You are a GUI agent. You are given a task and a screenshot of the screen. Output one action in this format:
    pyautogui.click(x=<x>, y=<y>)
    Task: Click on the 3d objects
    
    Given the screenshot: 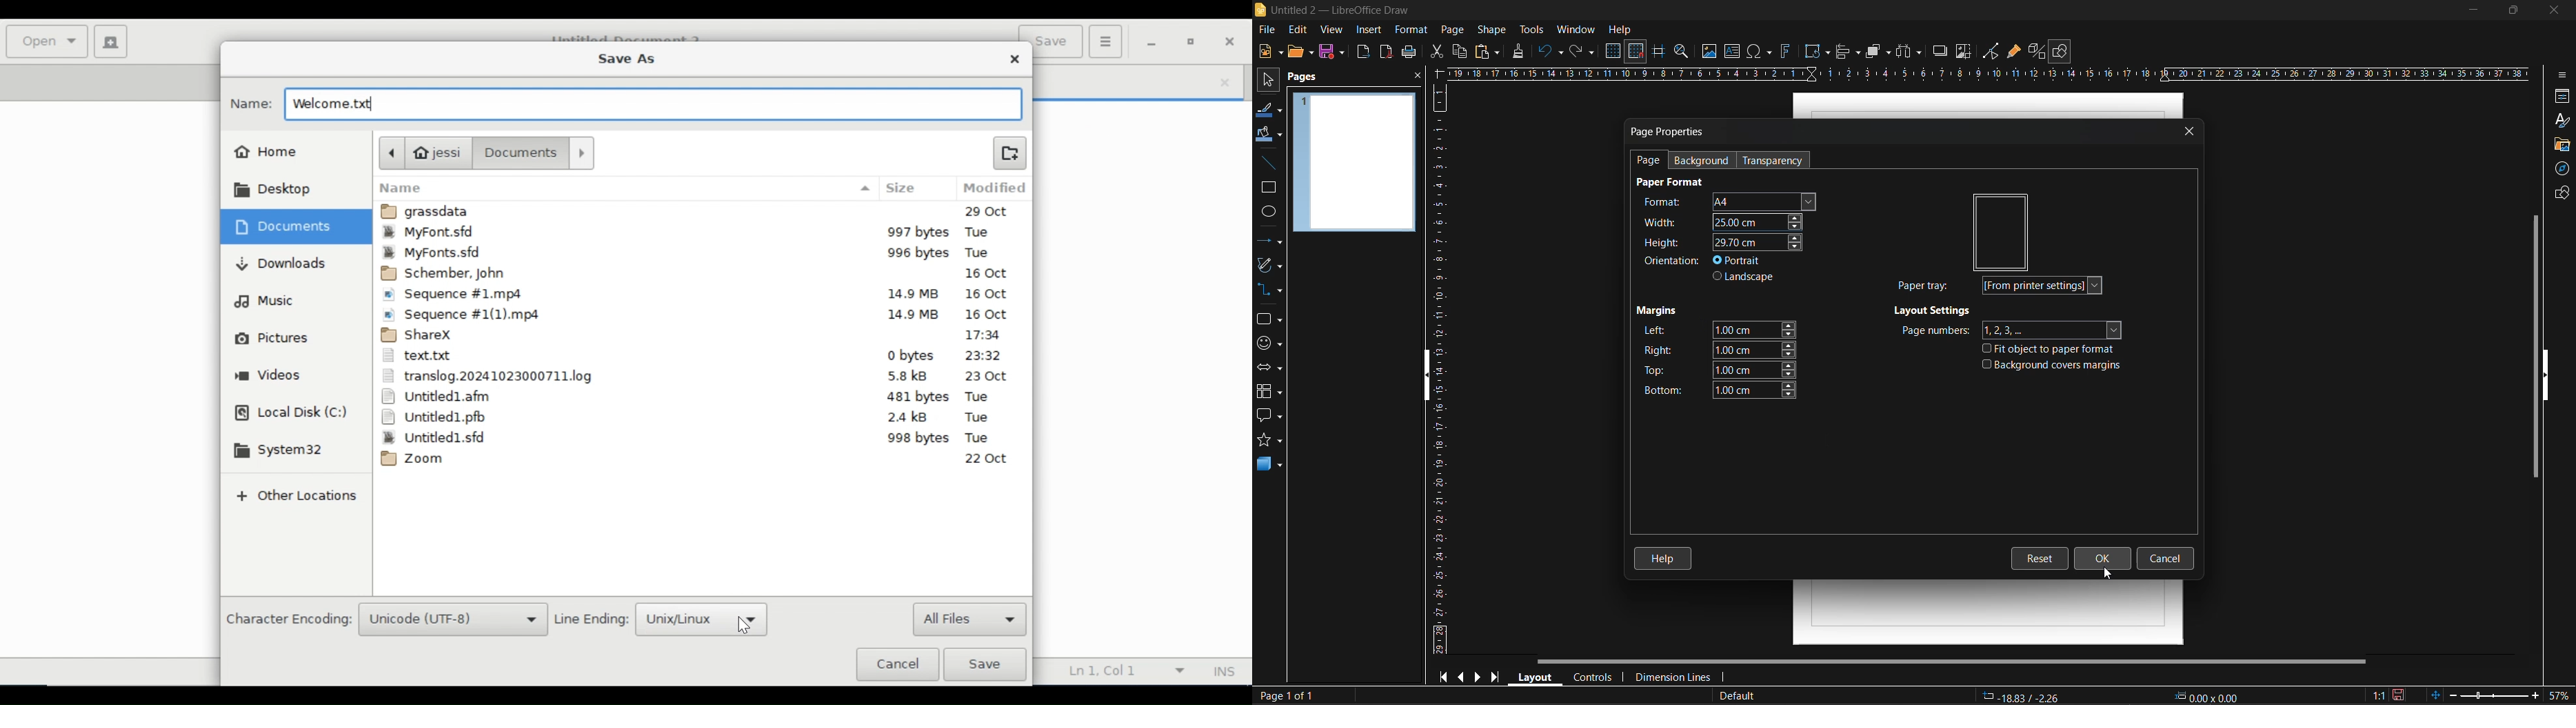 What is the action you would take?
    pyautogui.click(x=1272, y=467)
    